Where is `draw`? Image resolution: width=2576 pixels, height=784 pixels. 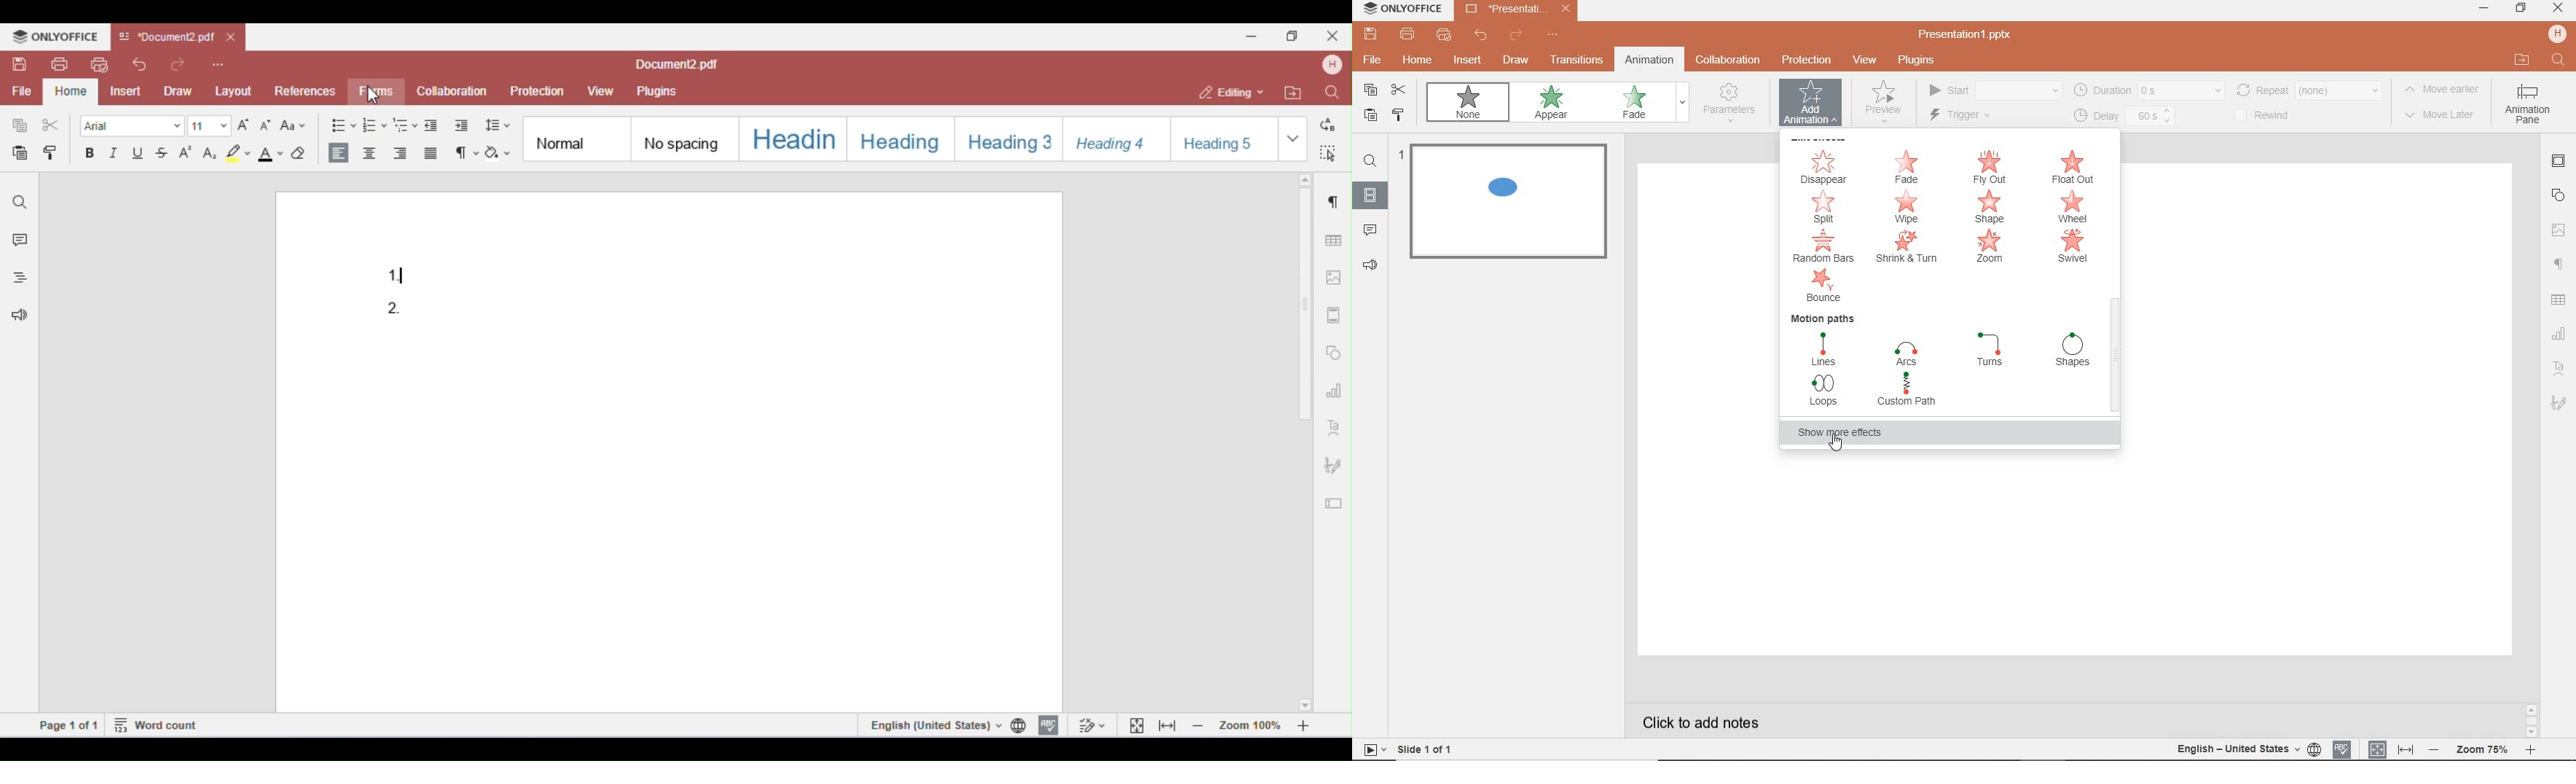
draw is located at coordinates (1516, 60).